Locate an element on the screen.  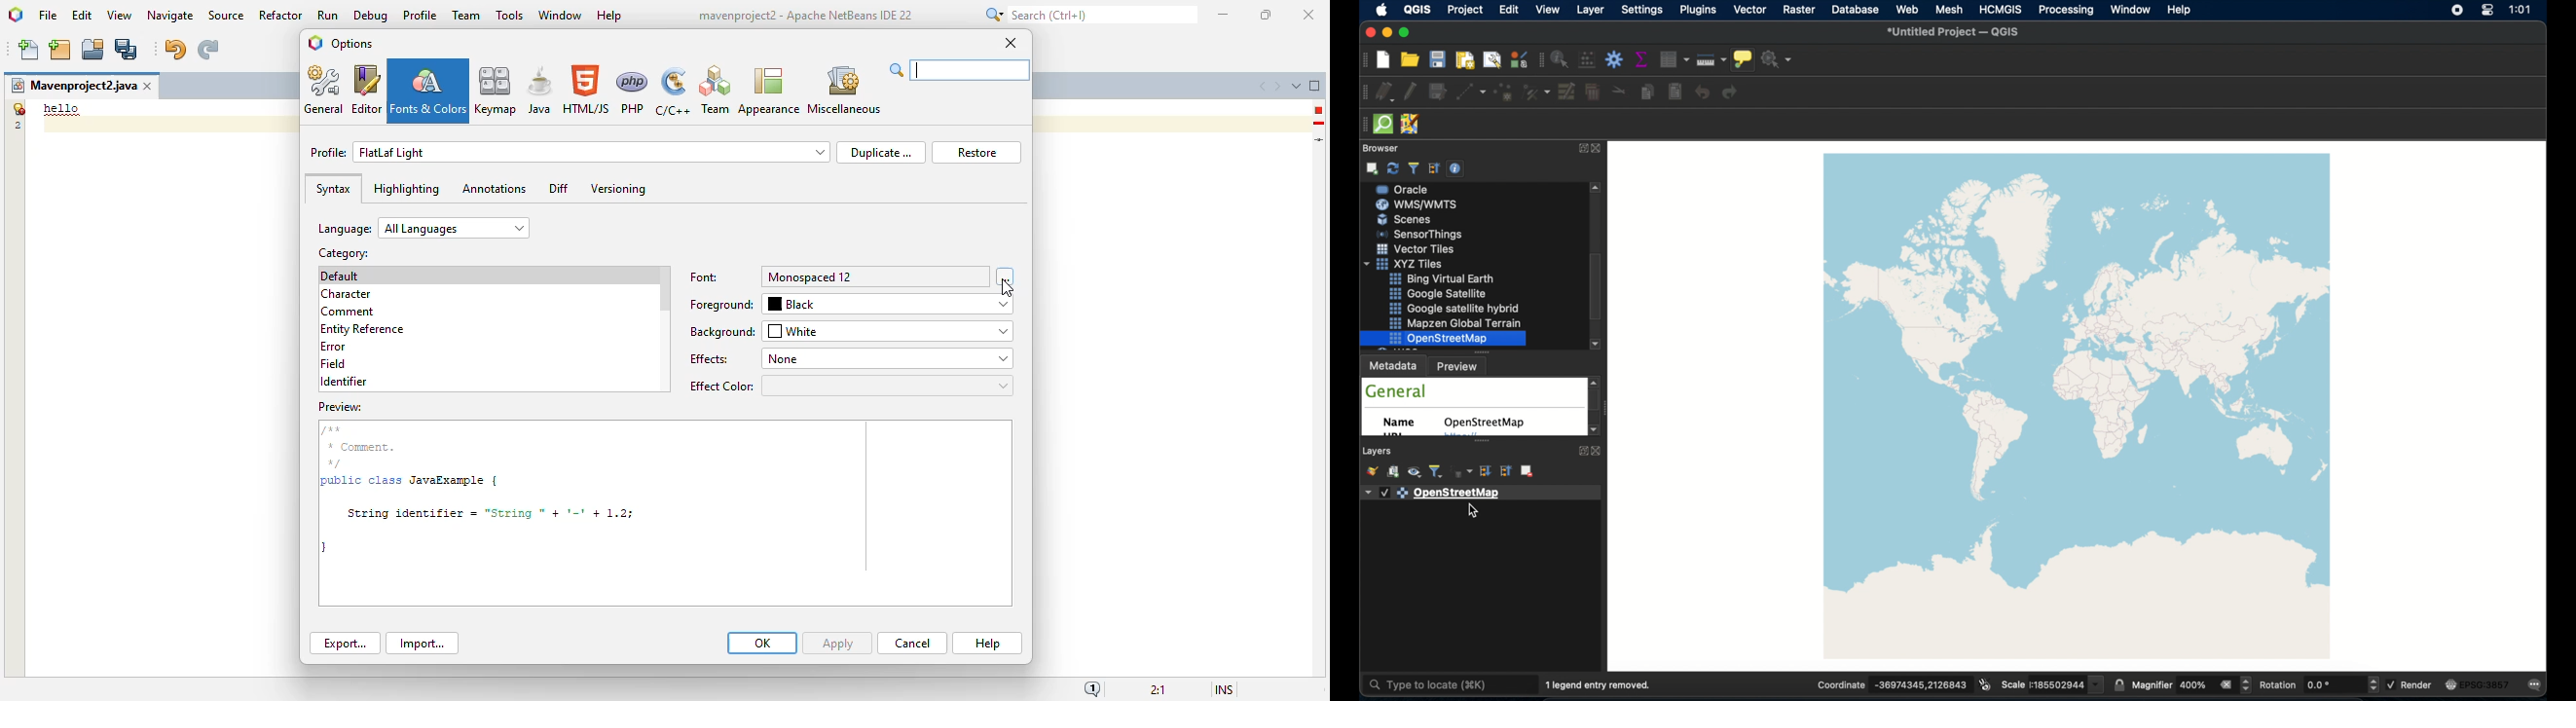
project is located at coordinates (1466, 10).